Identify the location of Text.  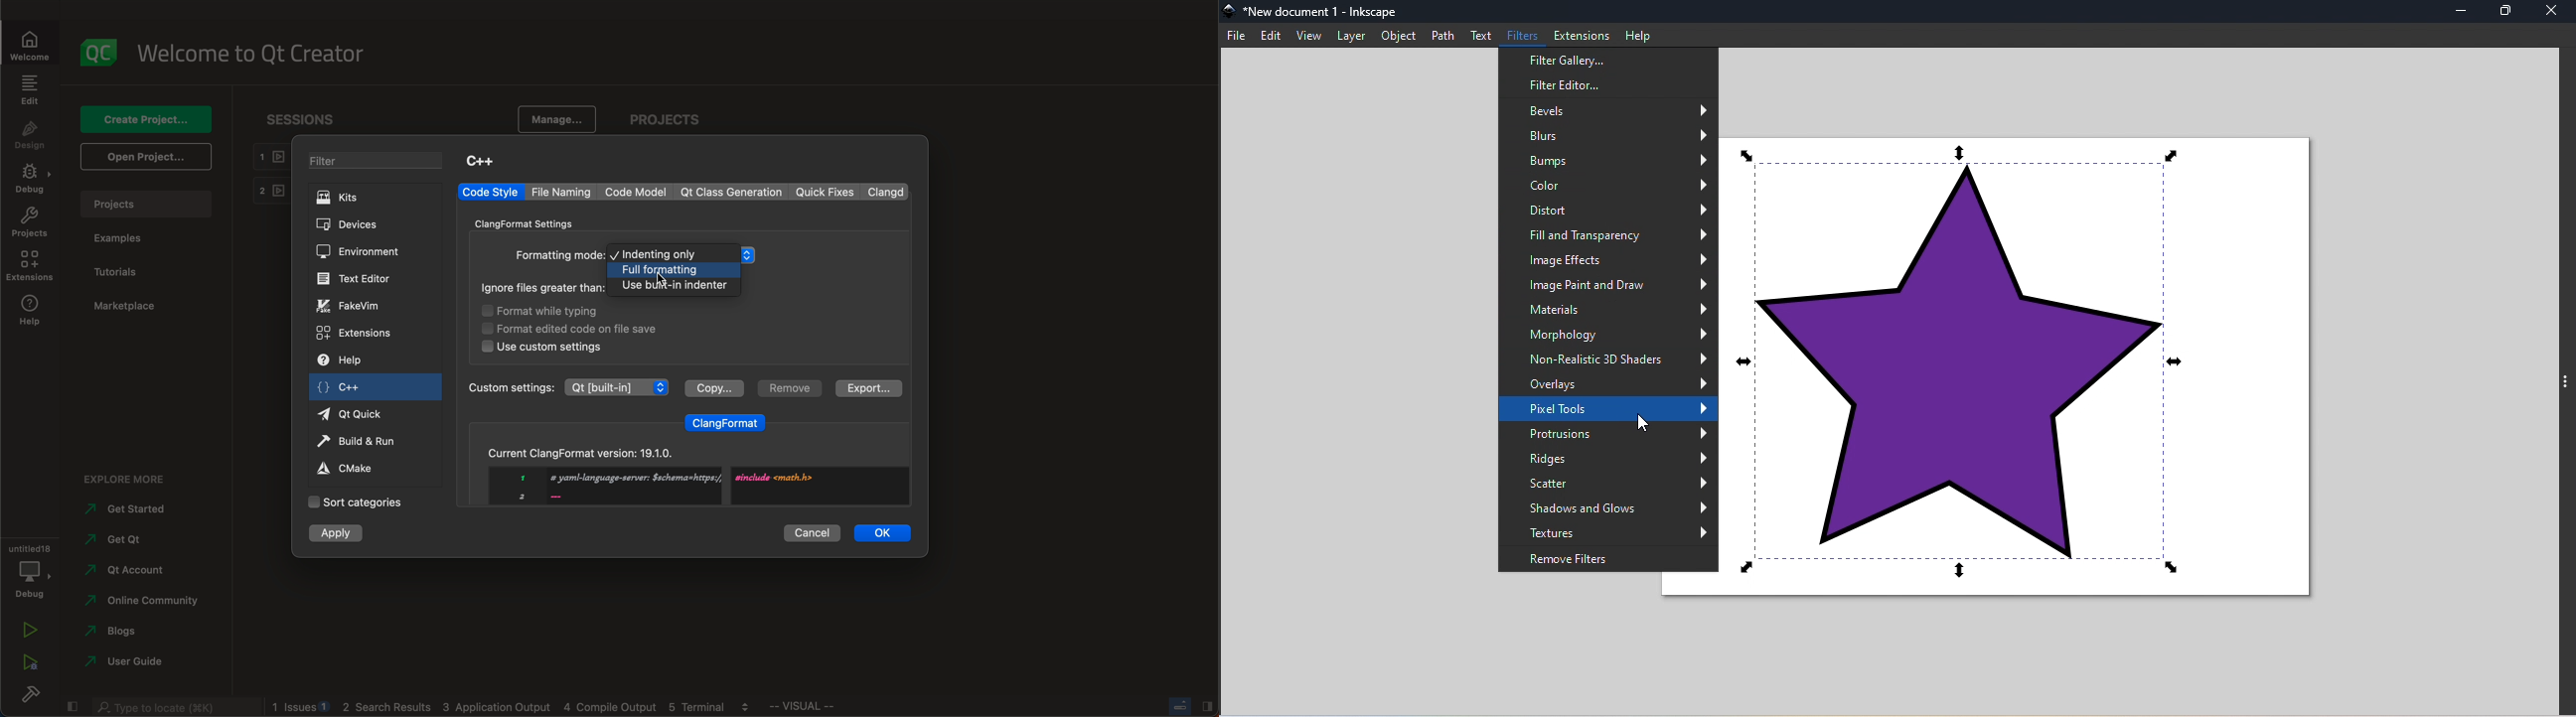
(1480, 35).